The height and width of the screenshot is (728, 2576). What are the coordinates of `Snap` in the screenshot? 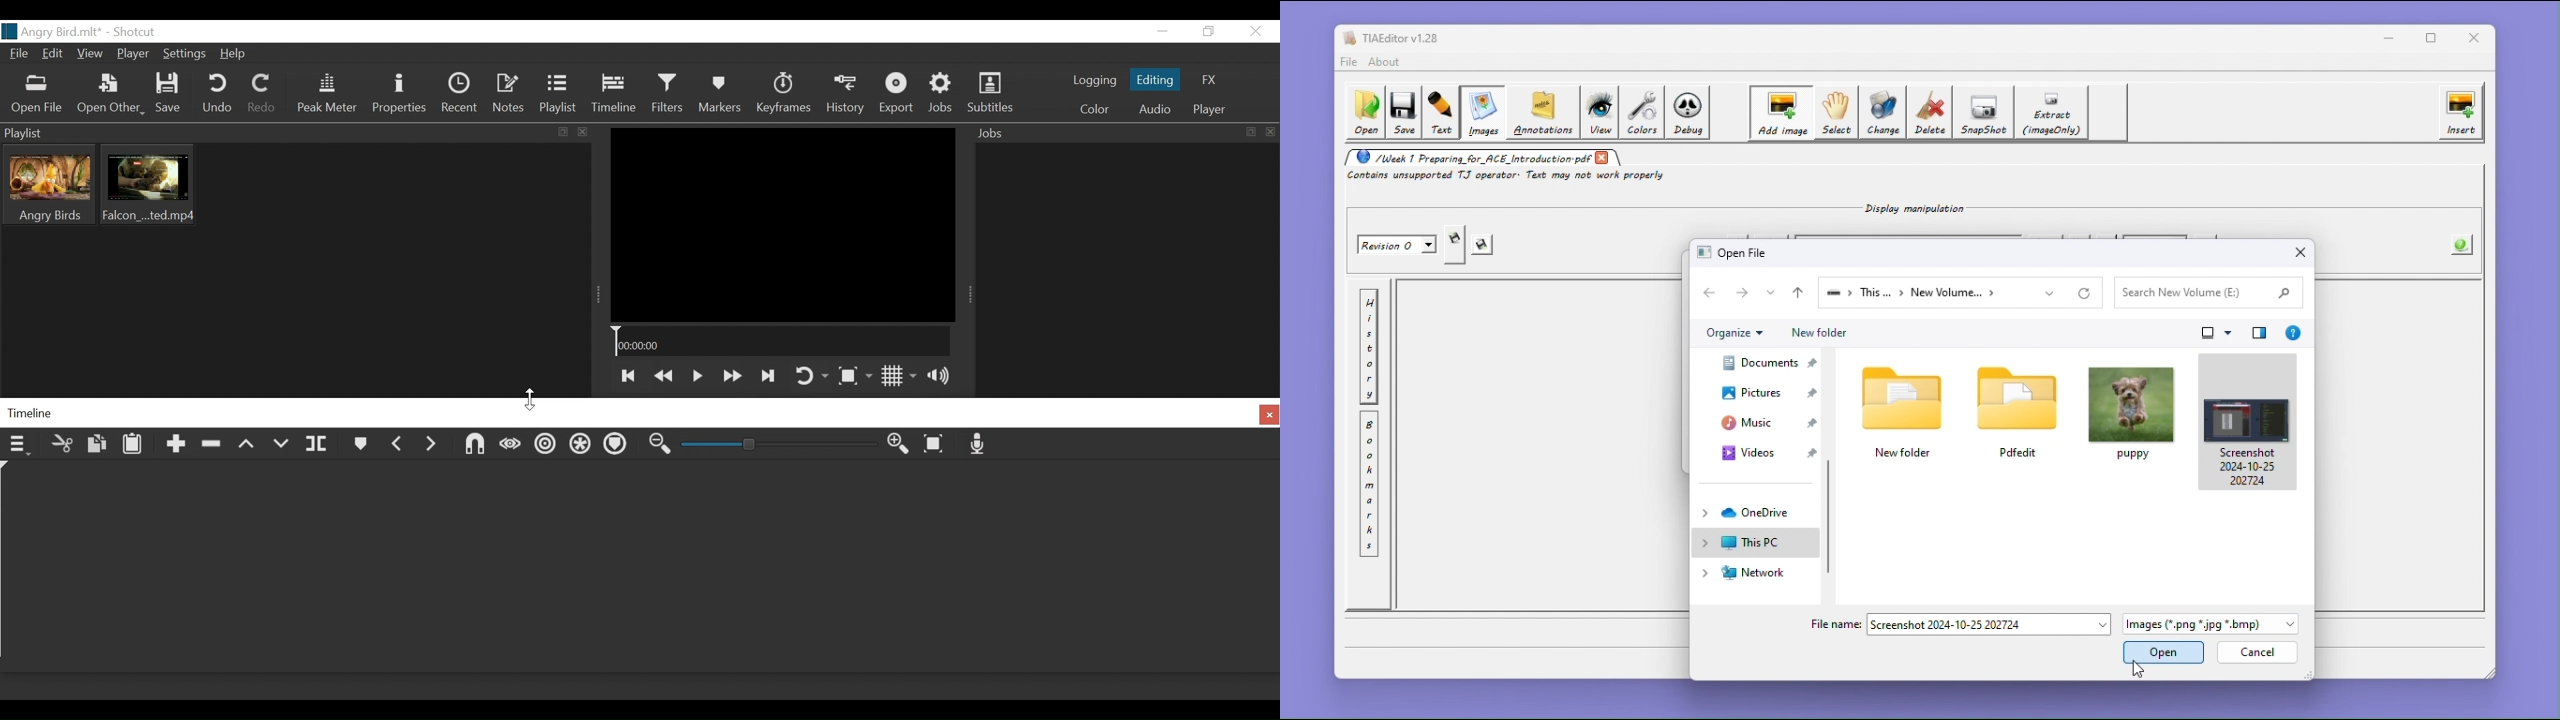 It's located at (475, 445).